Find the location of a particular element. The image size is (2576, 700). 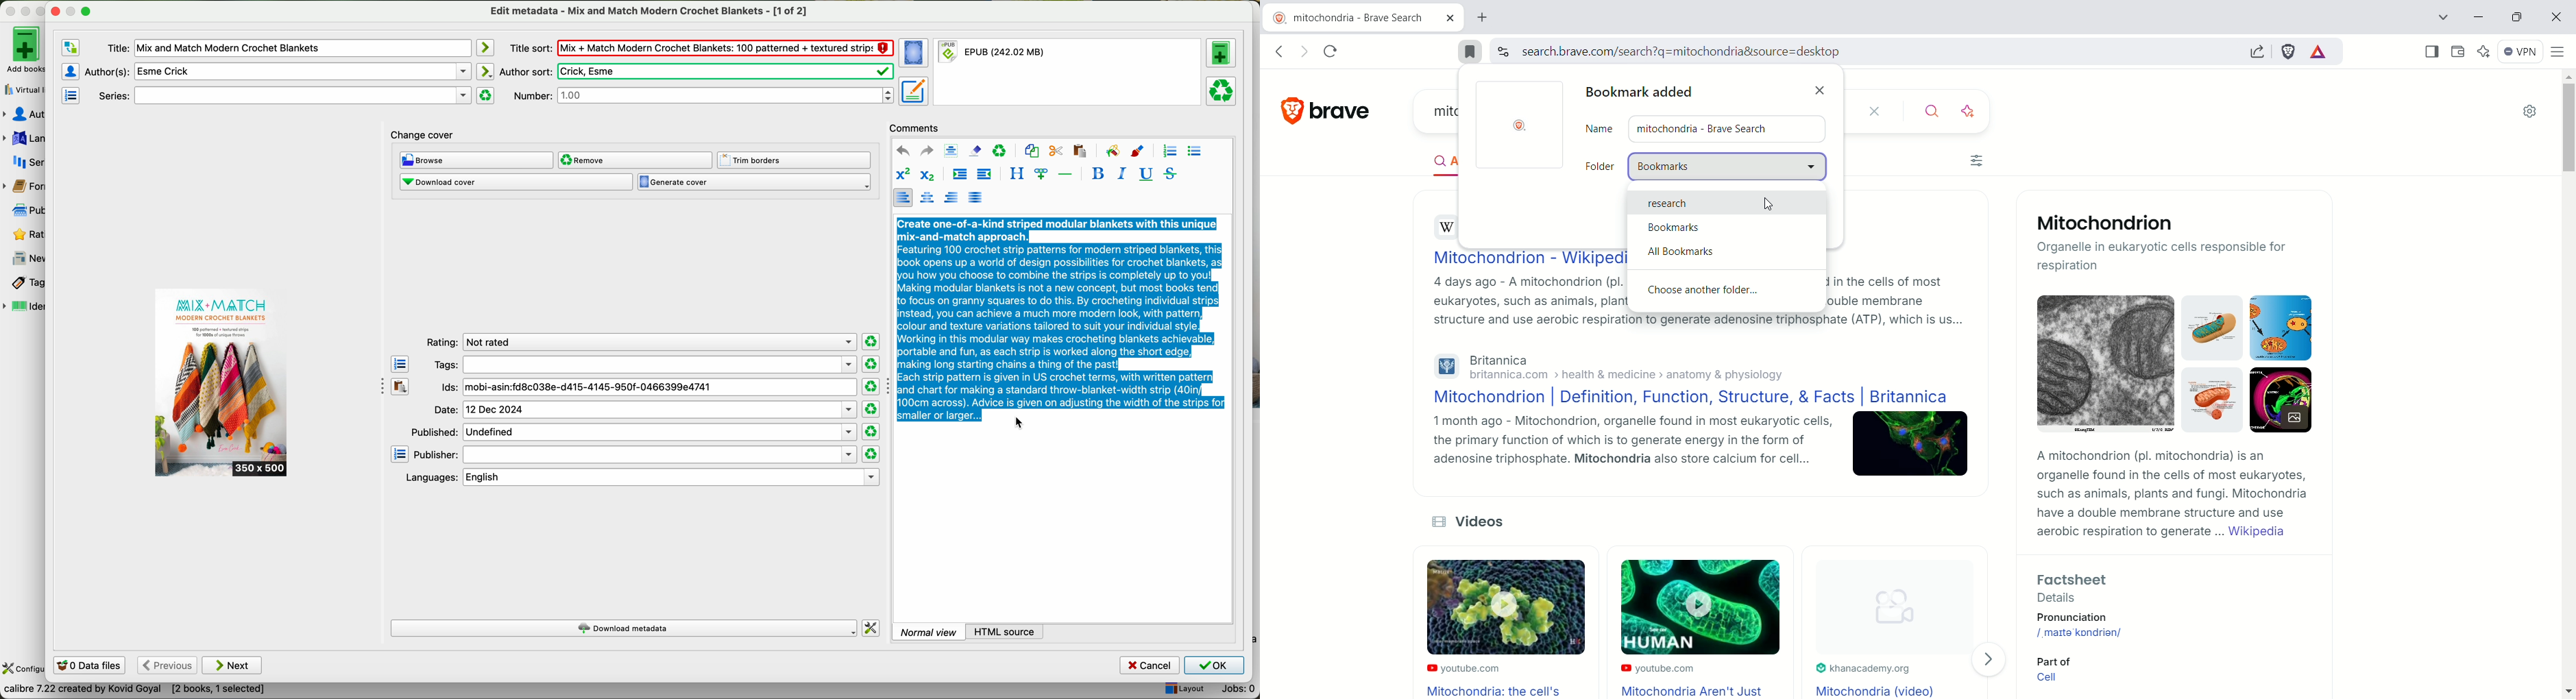

ordered list is located at coordinates (1169, 152).